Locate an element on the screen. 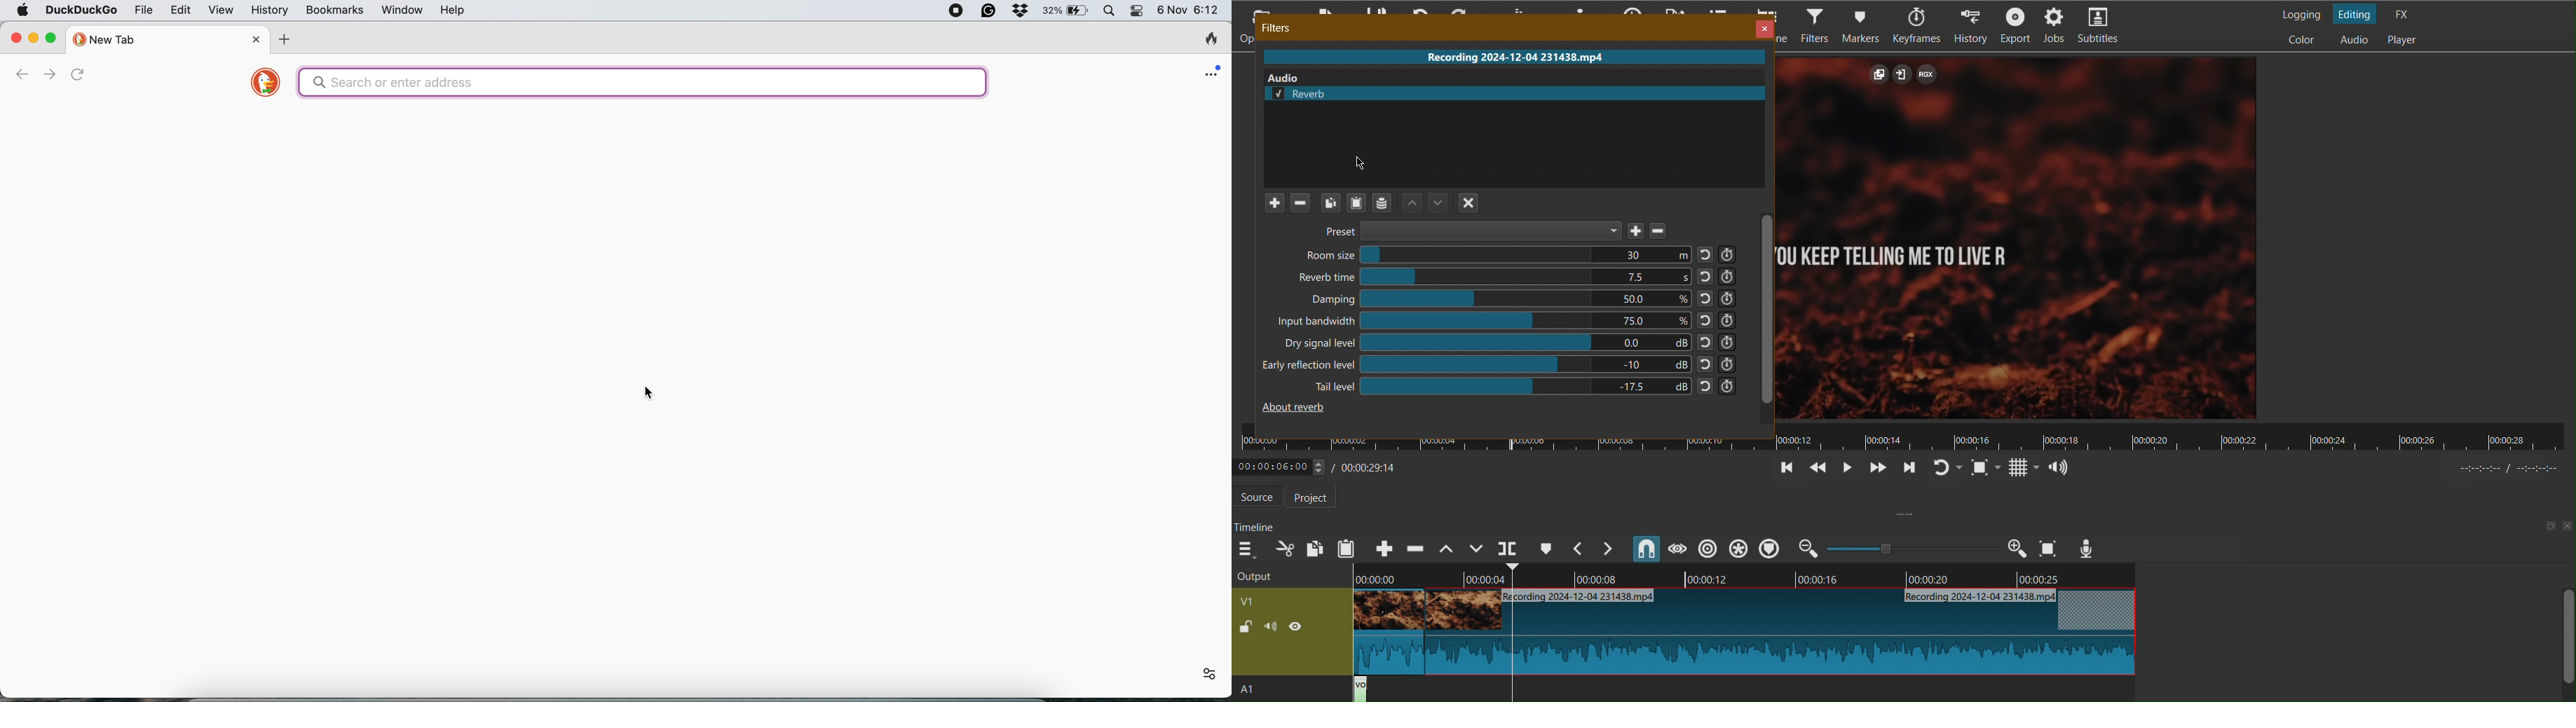  Close is located at coordinates (1471, 203).